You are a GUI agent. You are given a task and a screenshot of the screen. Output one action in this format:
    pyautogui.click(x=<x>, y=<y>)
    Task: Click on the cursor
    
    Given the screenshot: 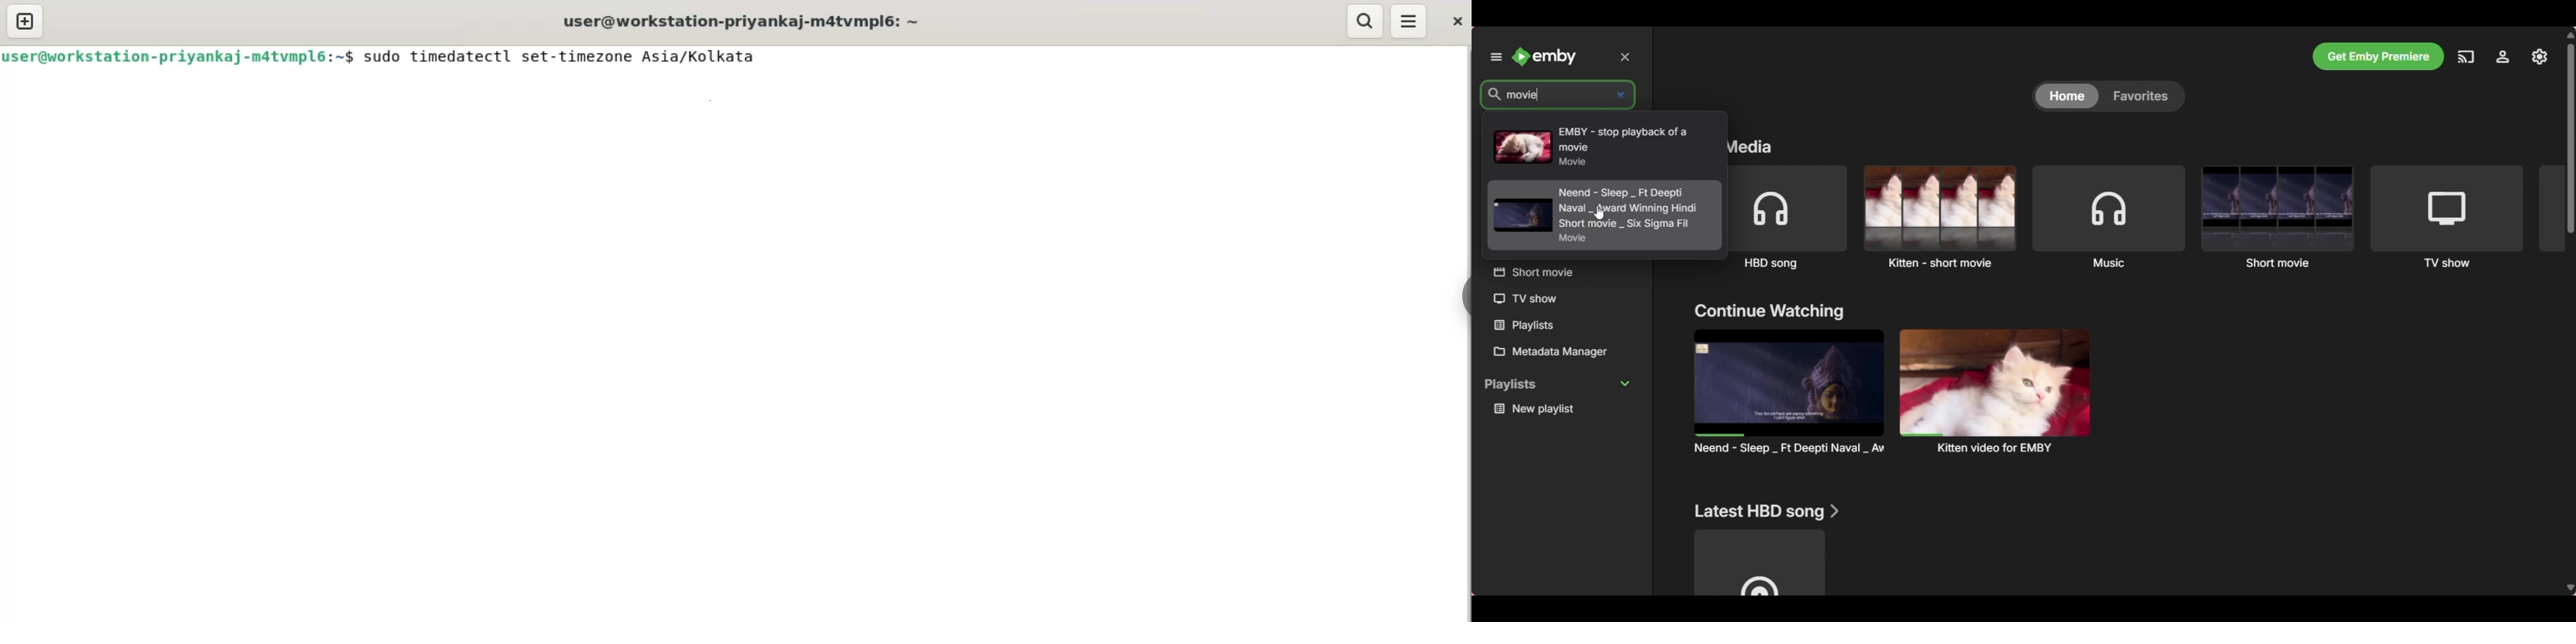 What is the action you would take?
    pyautogui.click(x=1599, y=214)
    